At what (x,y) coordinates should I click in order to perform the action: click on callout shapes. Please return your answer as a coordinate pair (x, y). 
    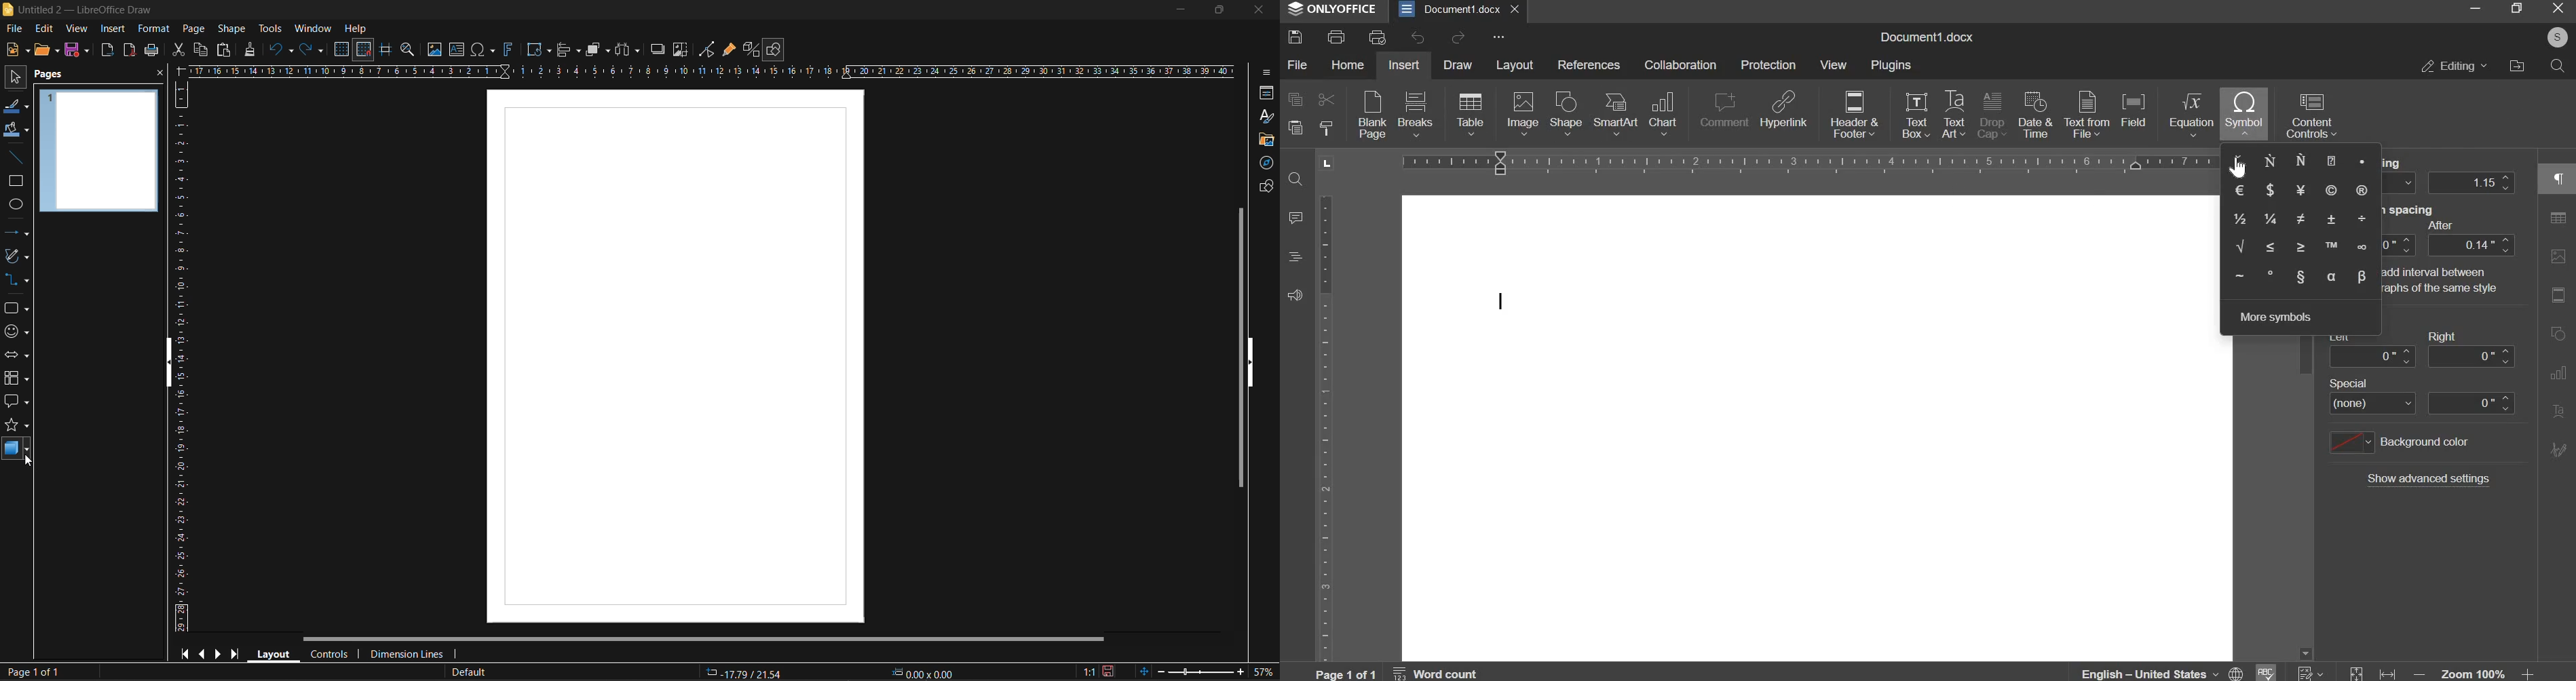
    Looking at the image, I should click on (17, 402).